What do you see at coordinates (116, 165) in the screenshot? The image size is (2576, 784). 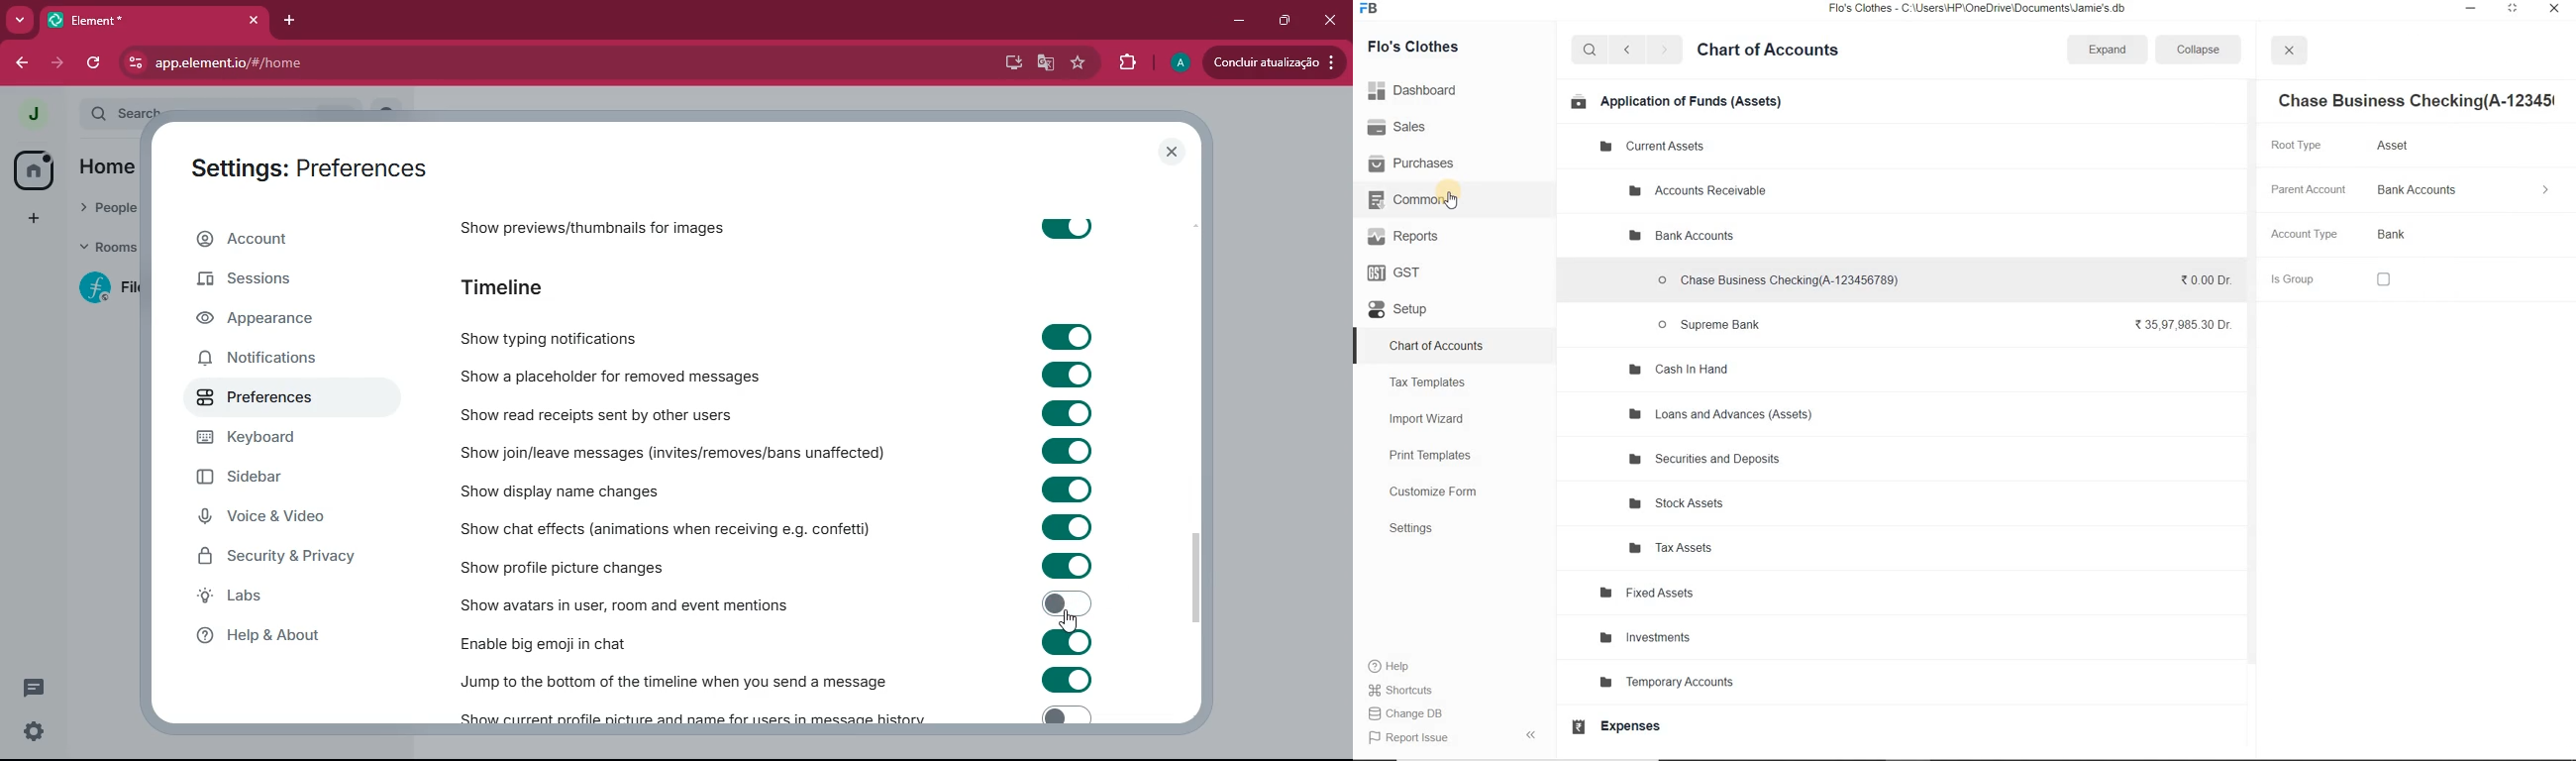 I see `home` at bounding box center [116, 165].